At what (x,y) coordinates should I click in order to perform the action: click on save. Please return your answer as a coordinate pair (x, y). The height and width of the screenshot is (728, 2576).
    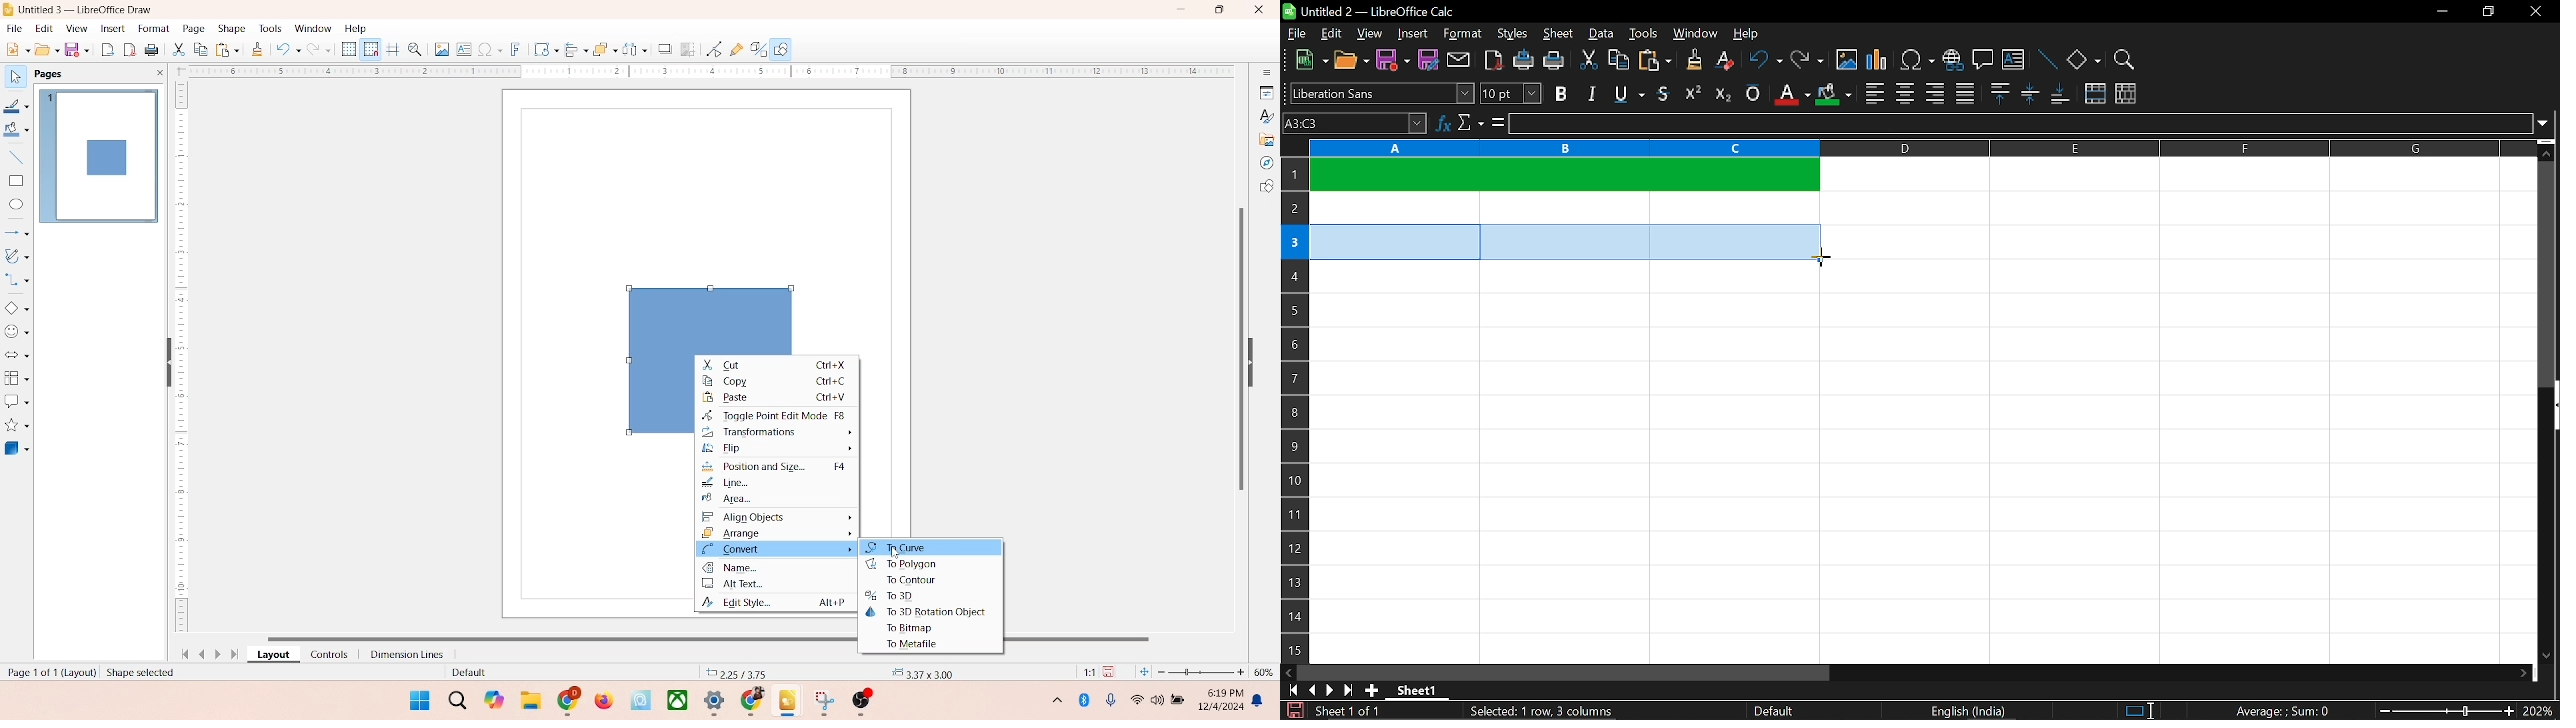
    Looking at the image, I should click on (1112, 671).